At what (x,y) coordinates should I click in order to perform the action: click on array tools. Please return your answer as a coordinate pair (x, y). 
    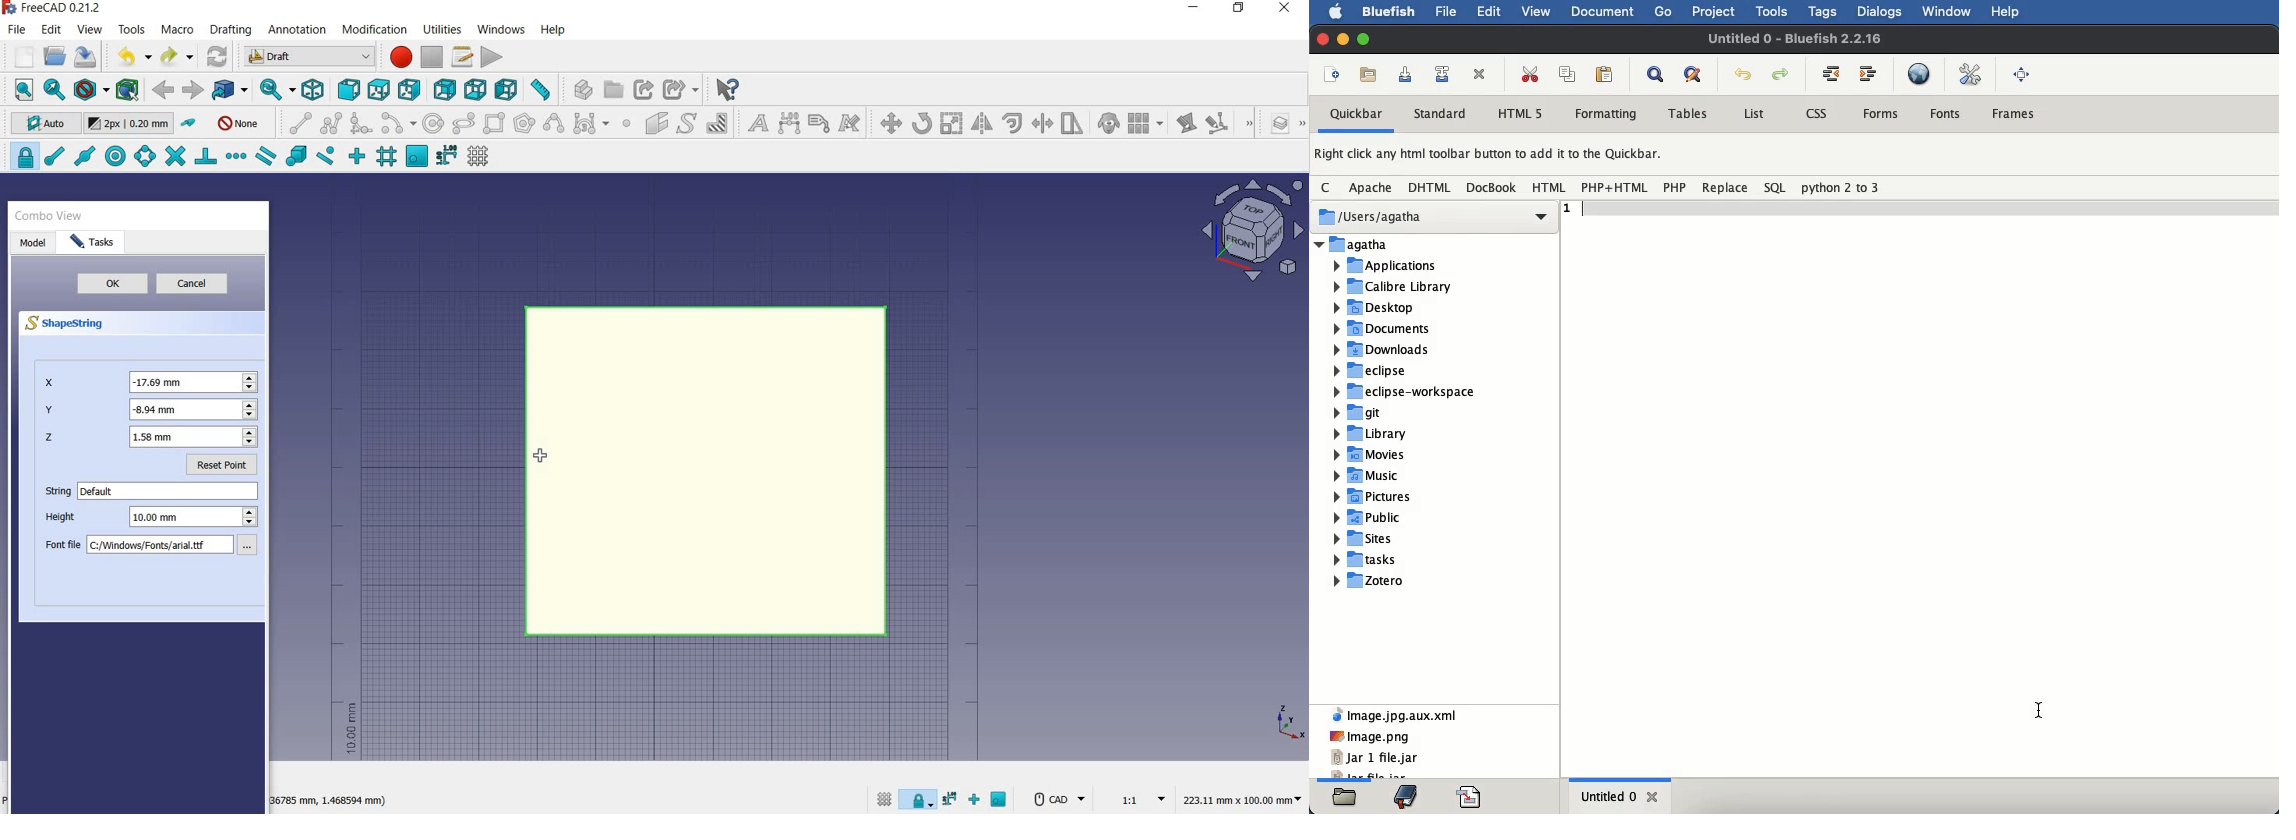
    Looking at the image, I should click on (1147, 125).